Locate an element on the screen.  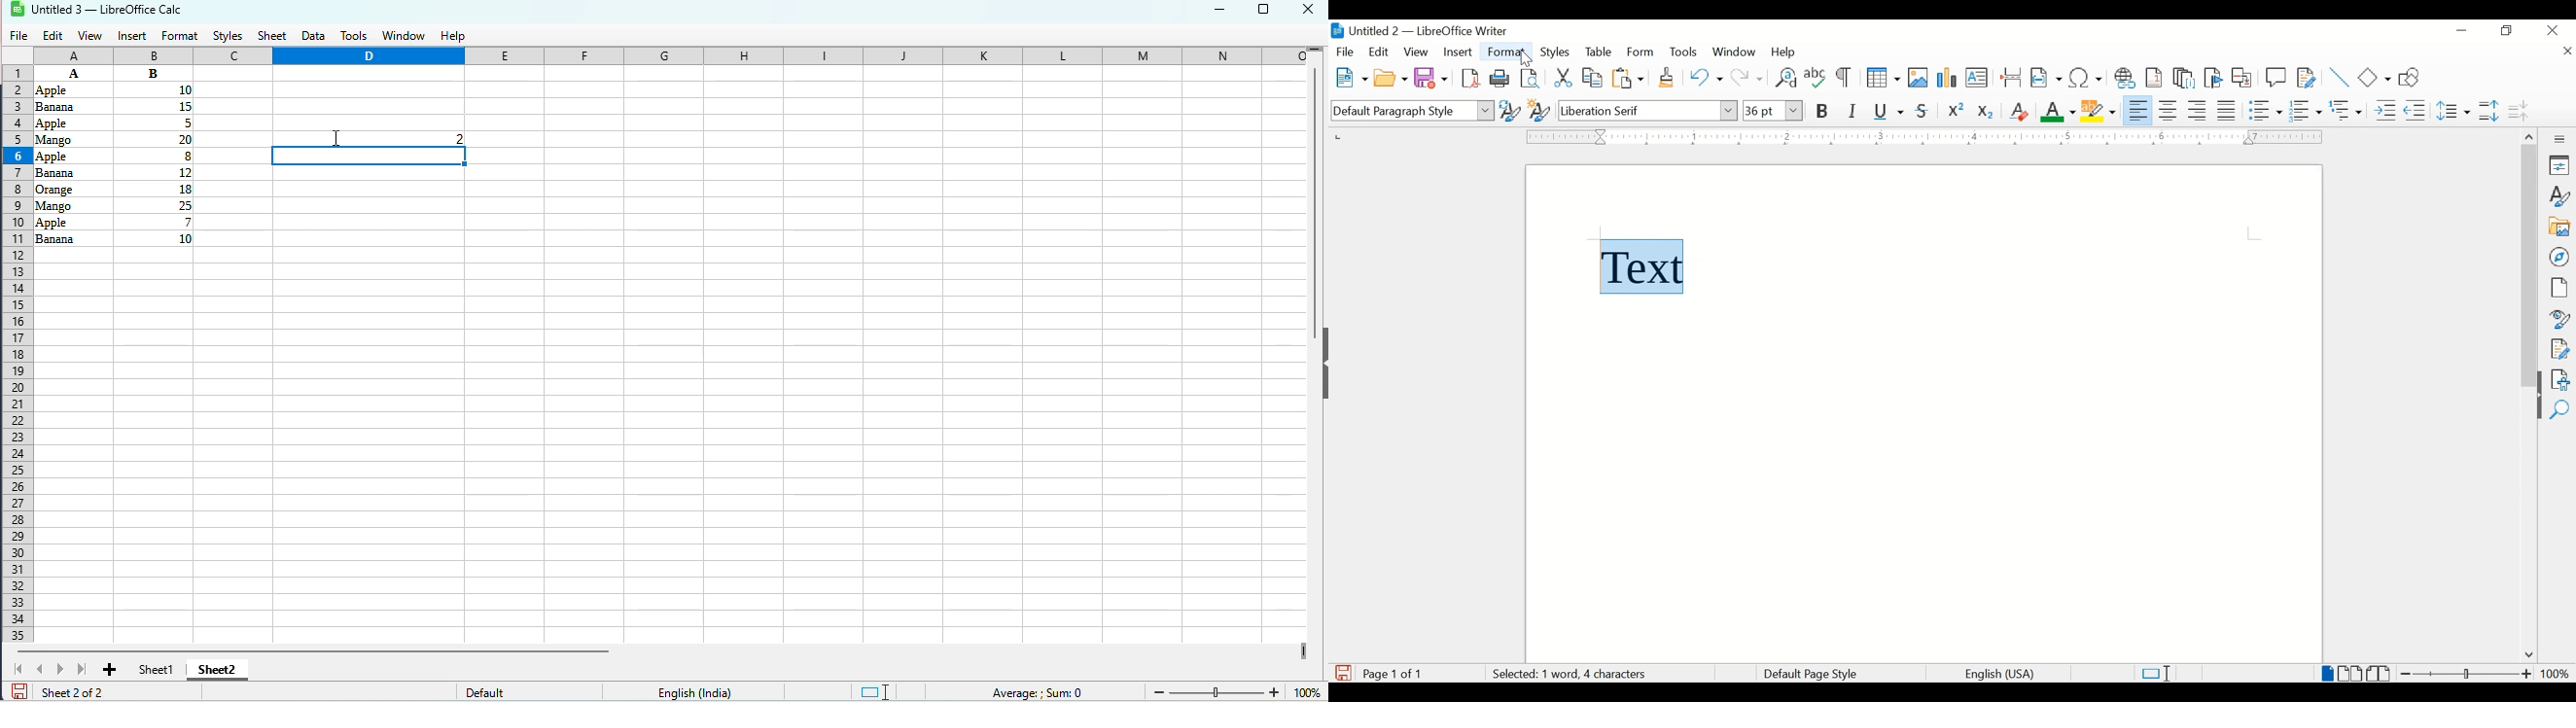
horizontal scroll bar is located at coordinates (314, 651).